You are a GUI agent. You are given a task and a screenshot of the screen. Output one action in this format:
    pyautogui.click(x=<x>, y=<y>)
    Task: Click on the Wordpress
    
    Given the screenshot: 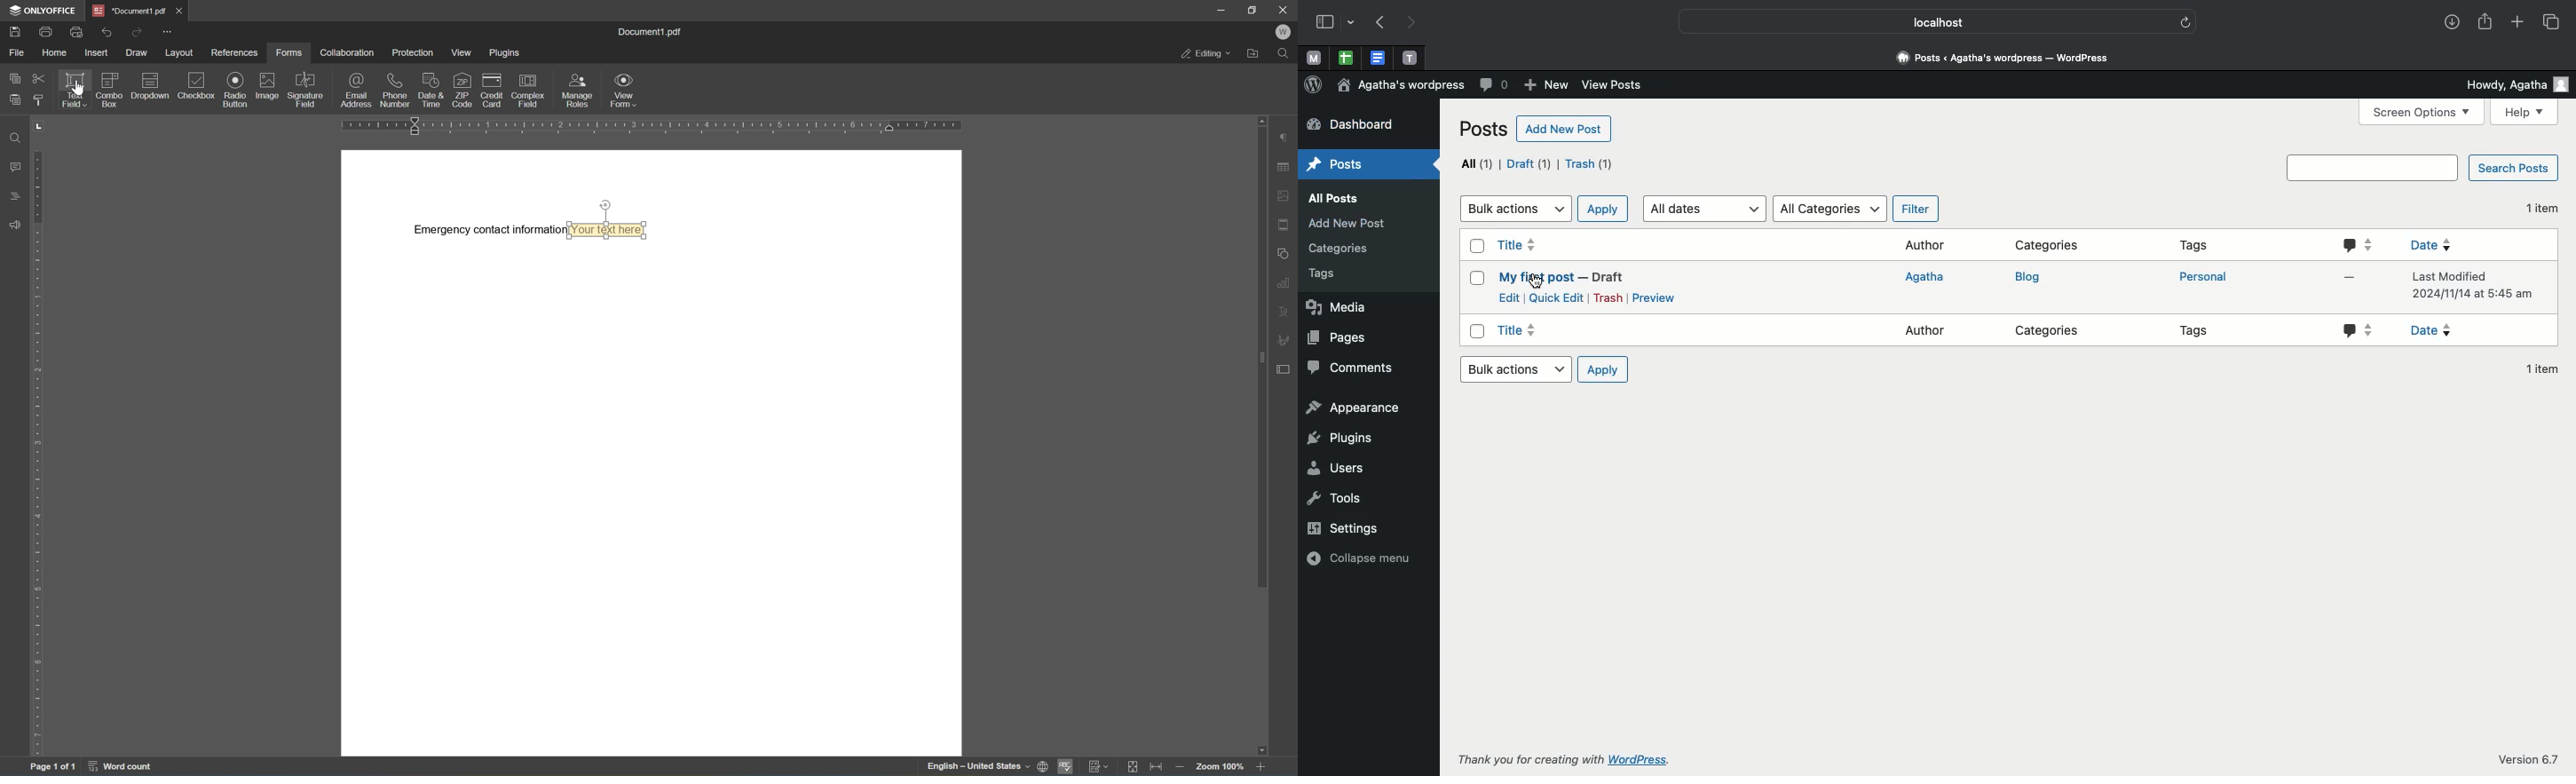 What is the action you would take?
    pyautogui.click(x=1313, y=85)
    